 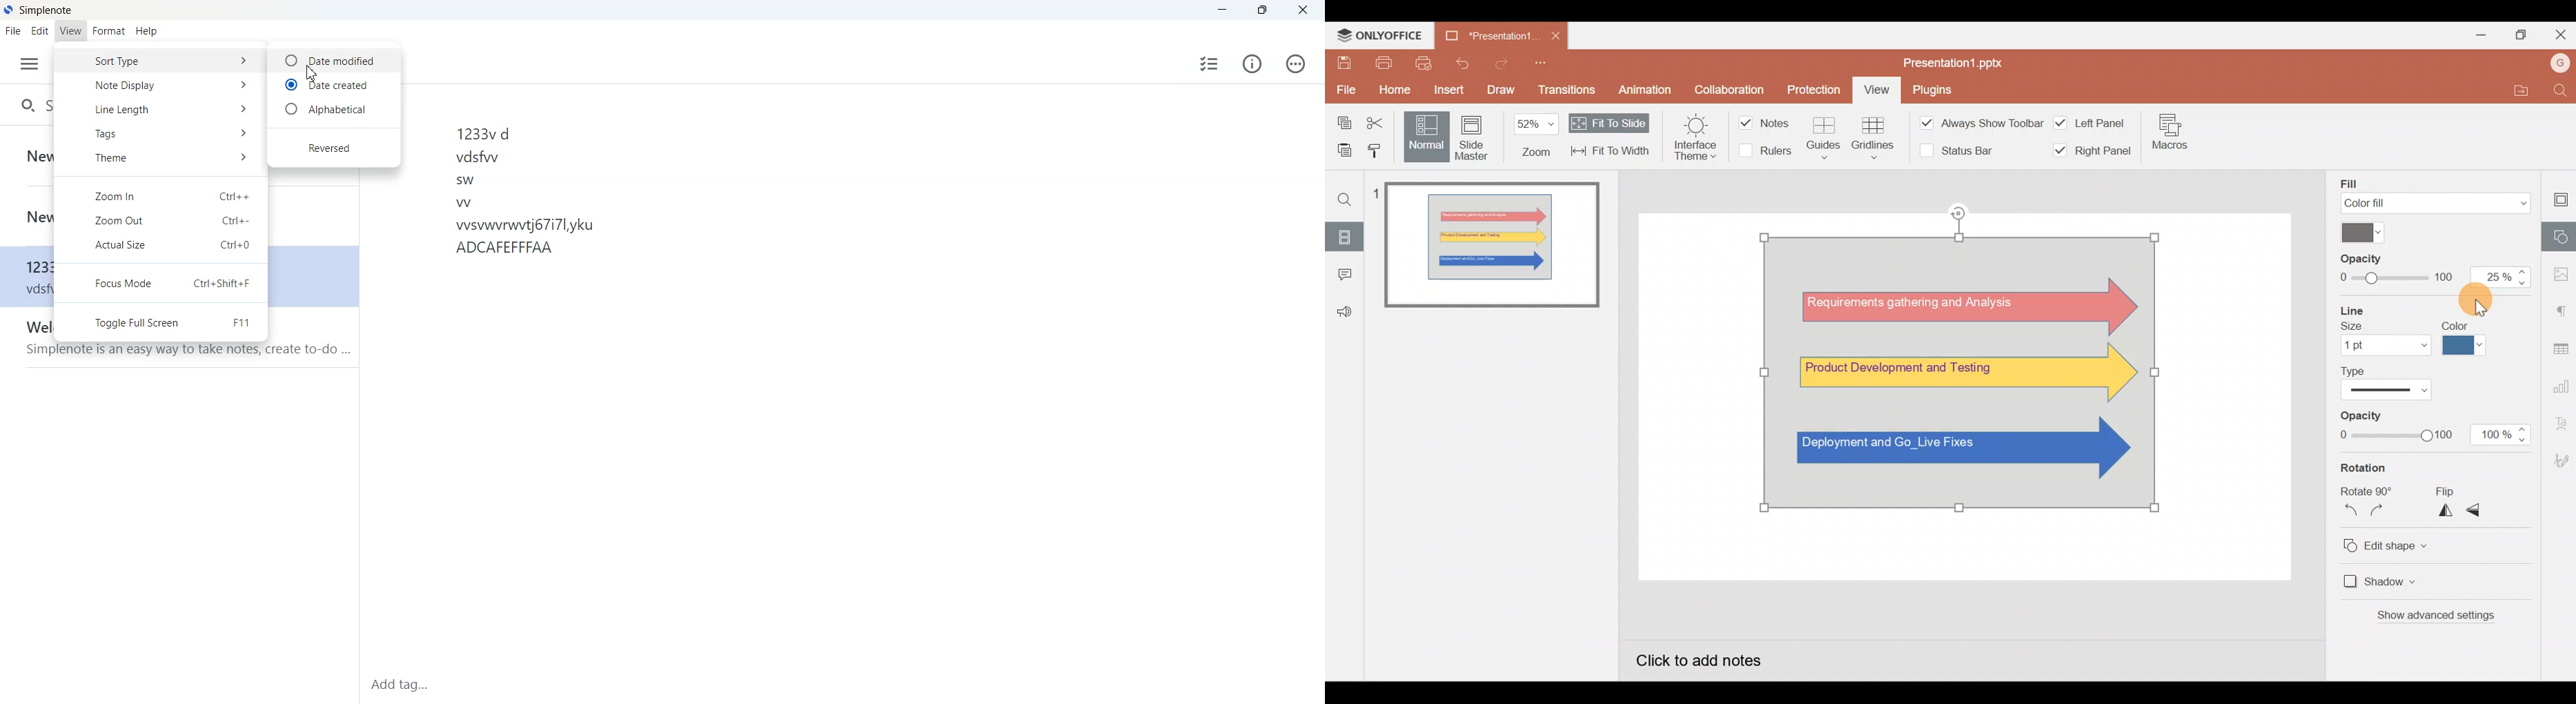 What do you see at coordinates (333, 148) in the screenshot?
I see `Reversed` at bounding box center [333, 148].